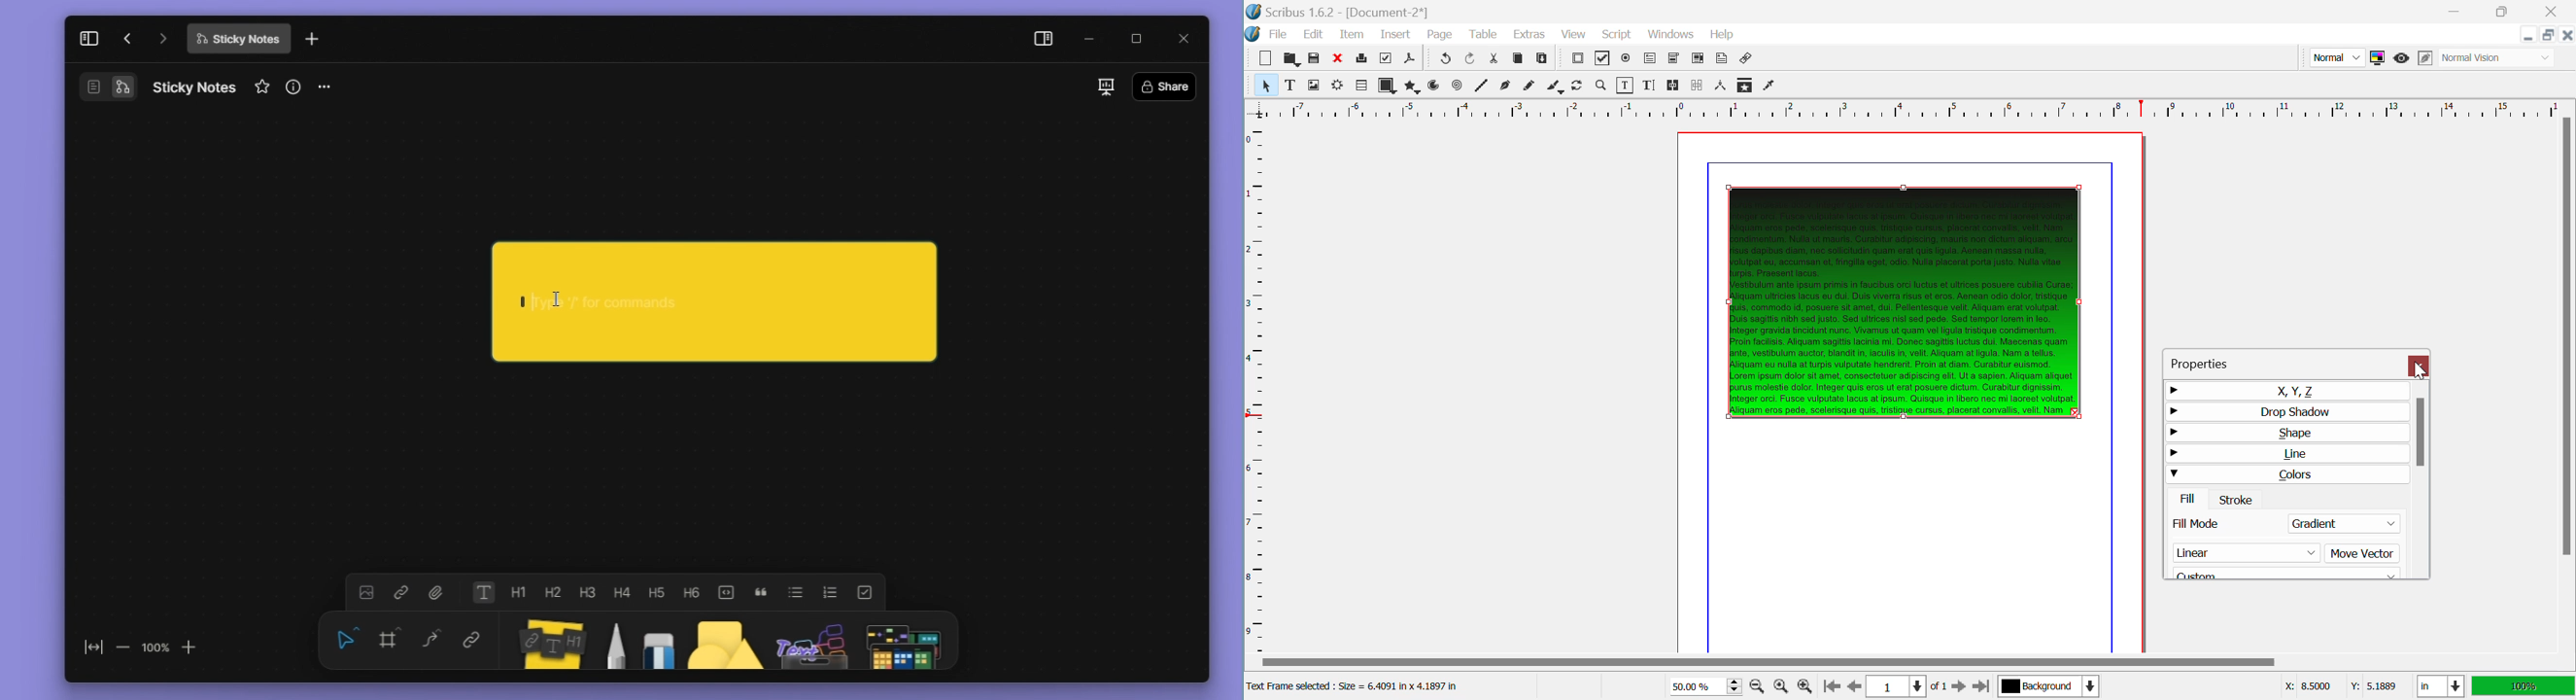 This screenshot has width=2576, height=700. I want to click on File, so click(1269, 35).